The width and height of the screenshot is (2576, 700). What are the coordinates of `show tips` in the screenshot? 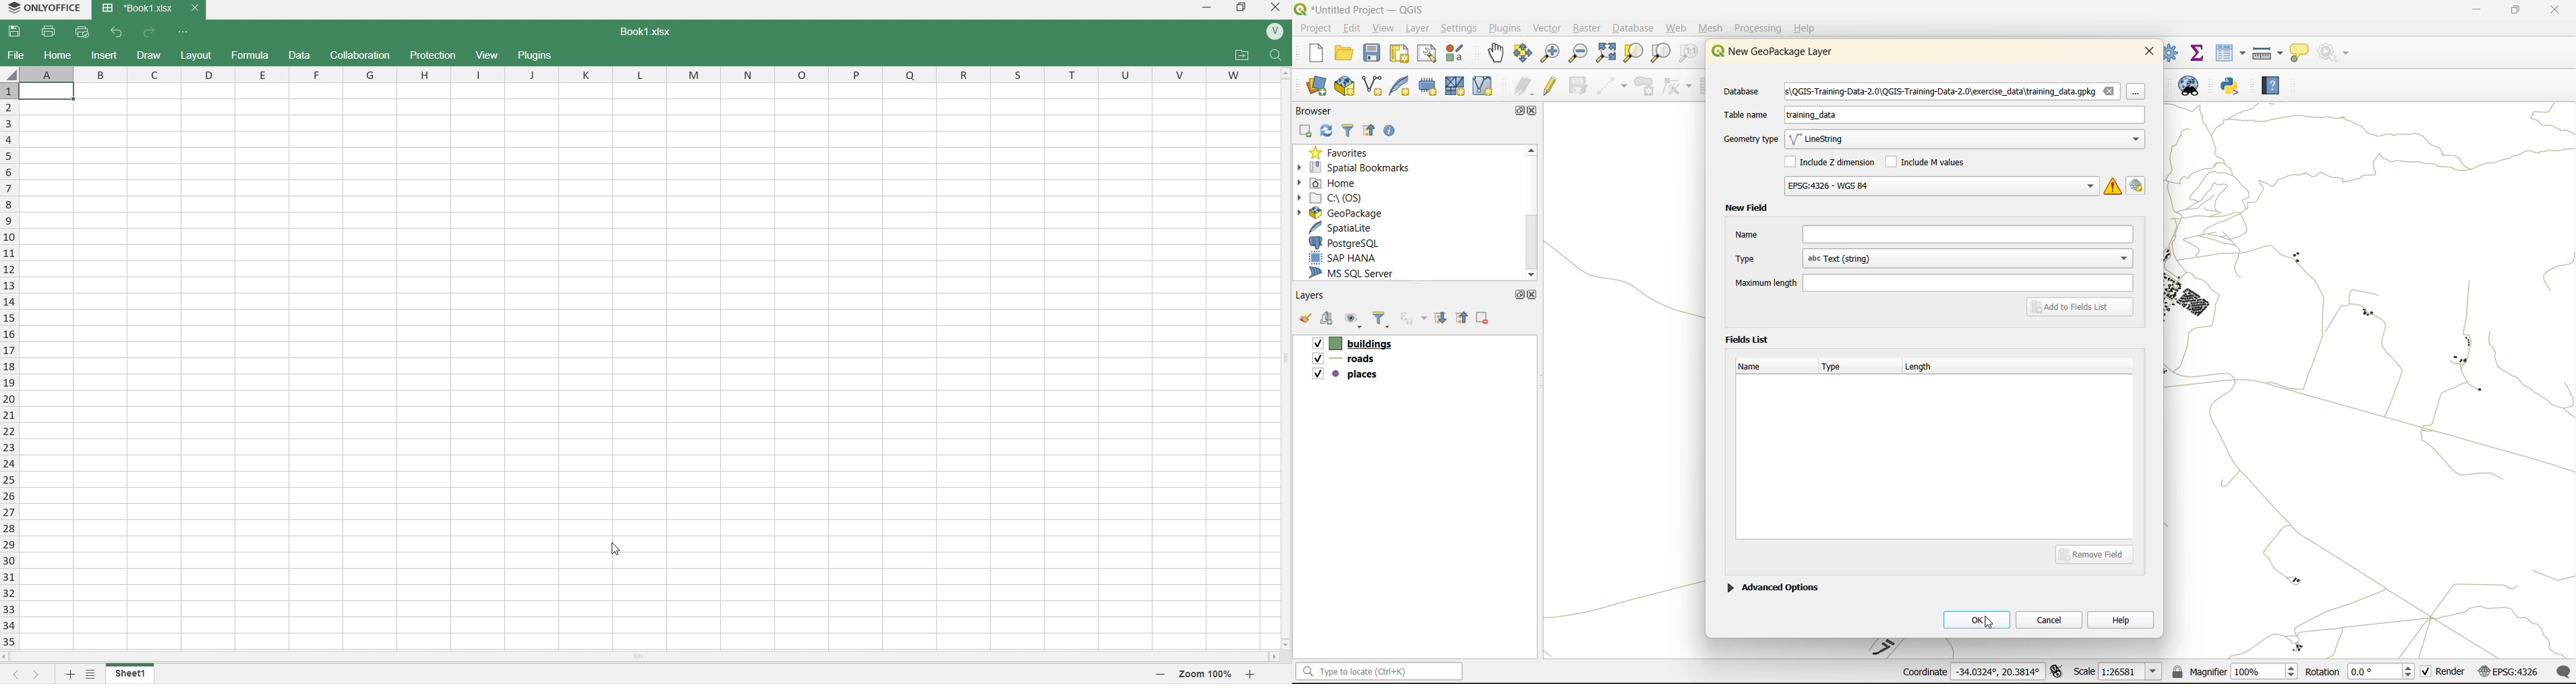 It's located at (2300, 54).